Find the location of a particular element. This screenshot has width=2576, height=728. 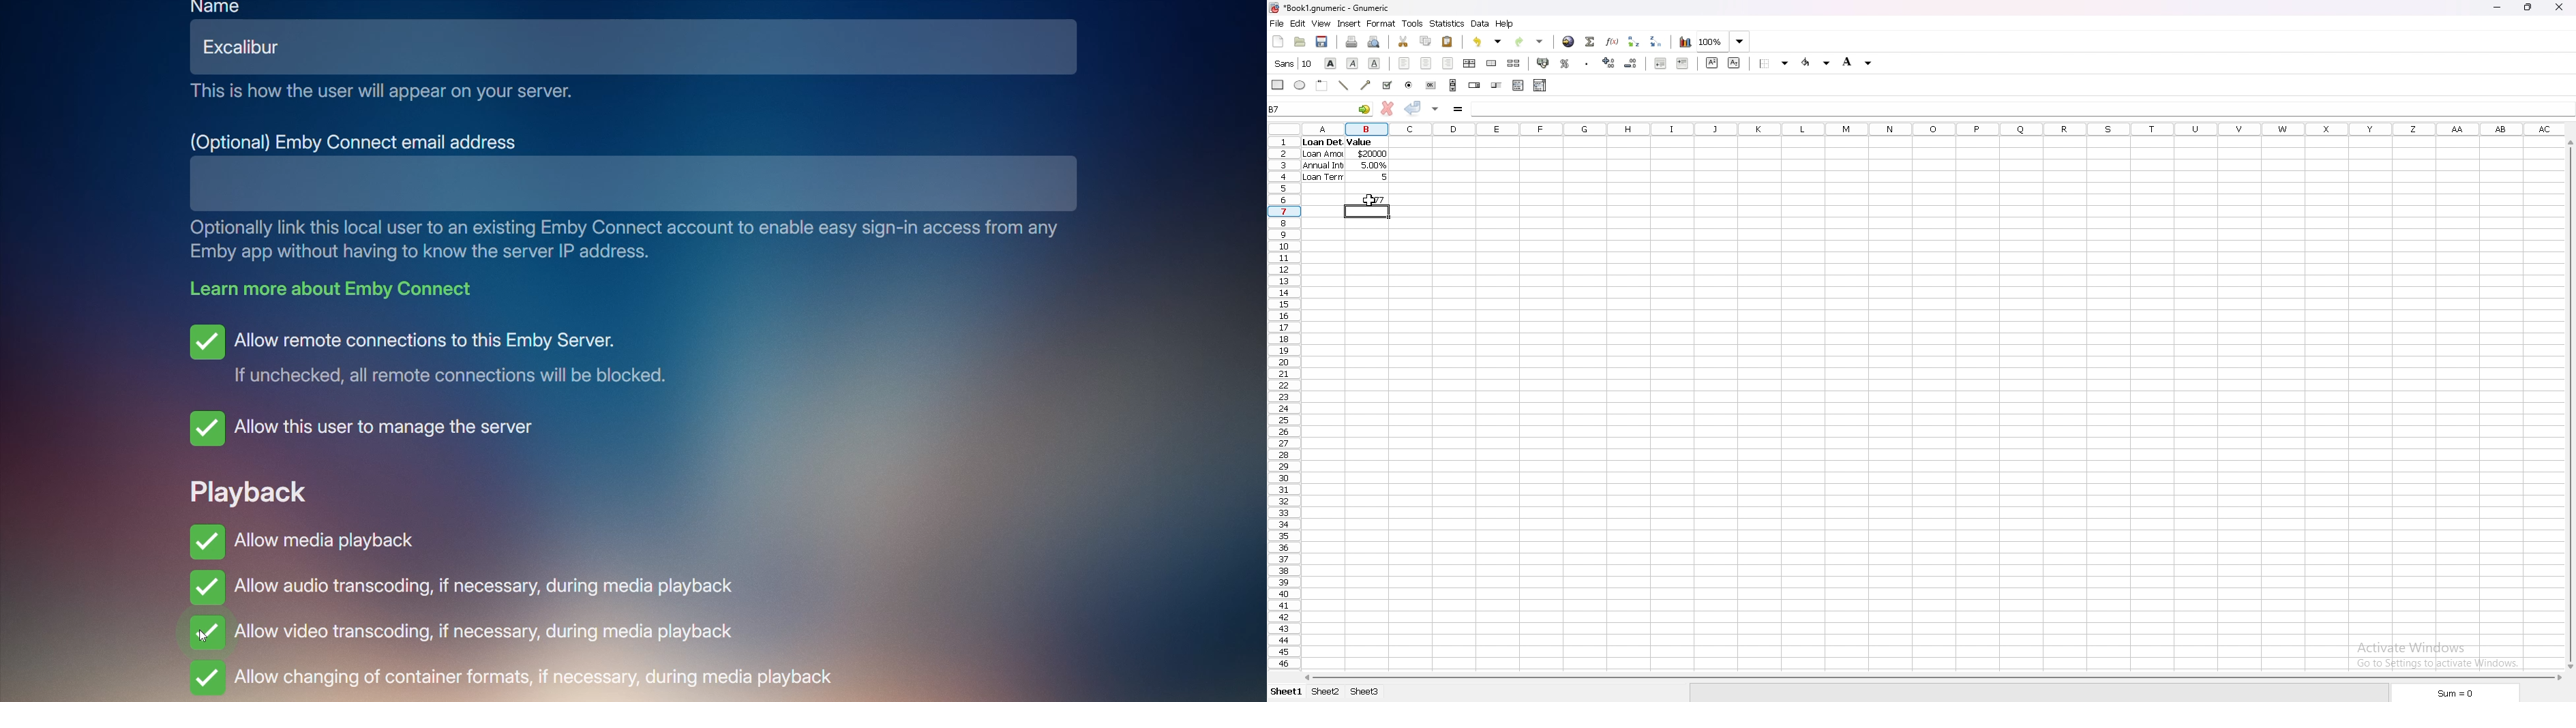

merge cells is located at coordinates (1491, 63).